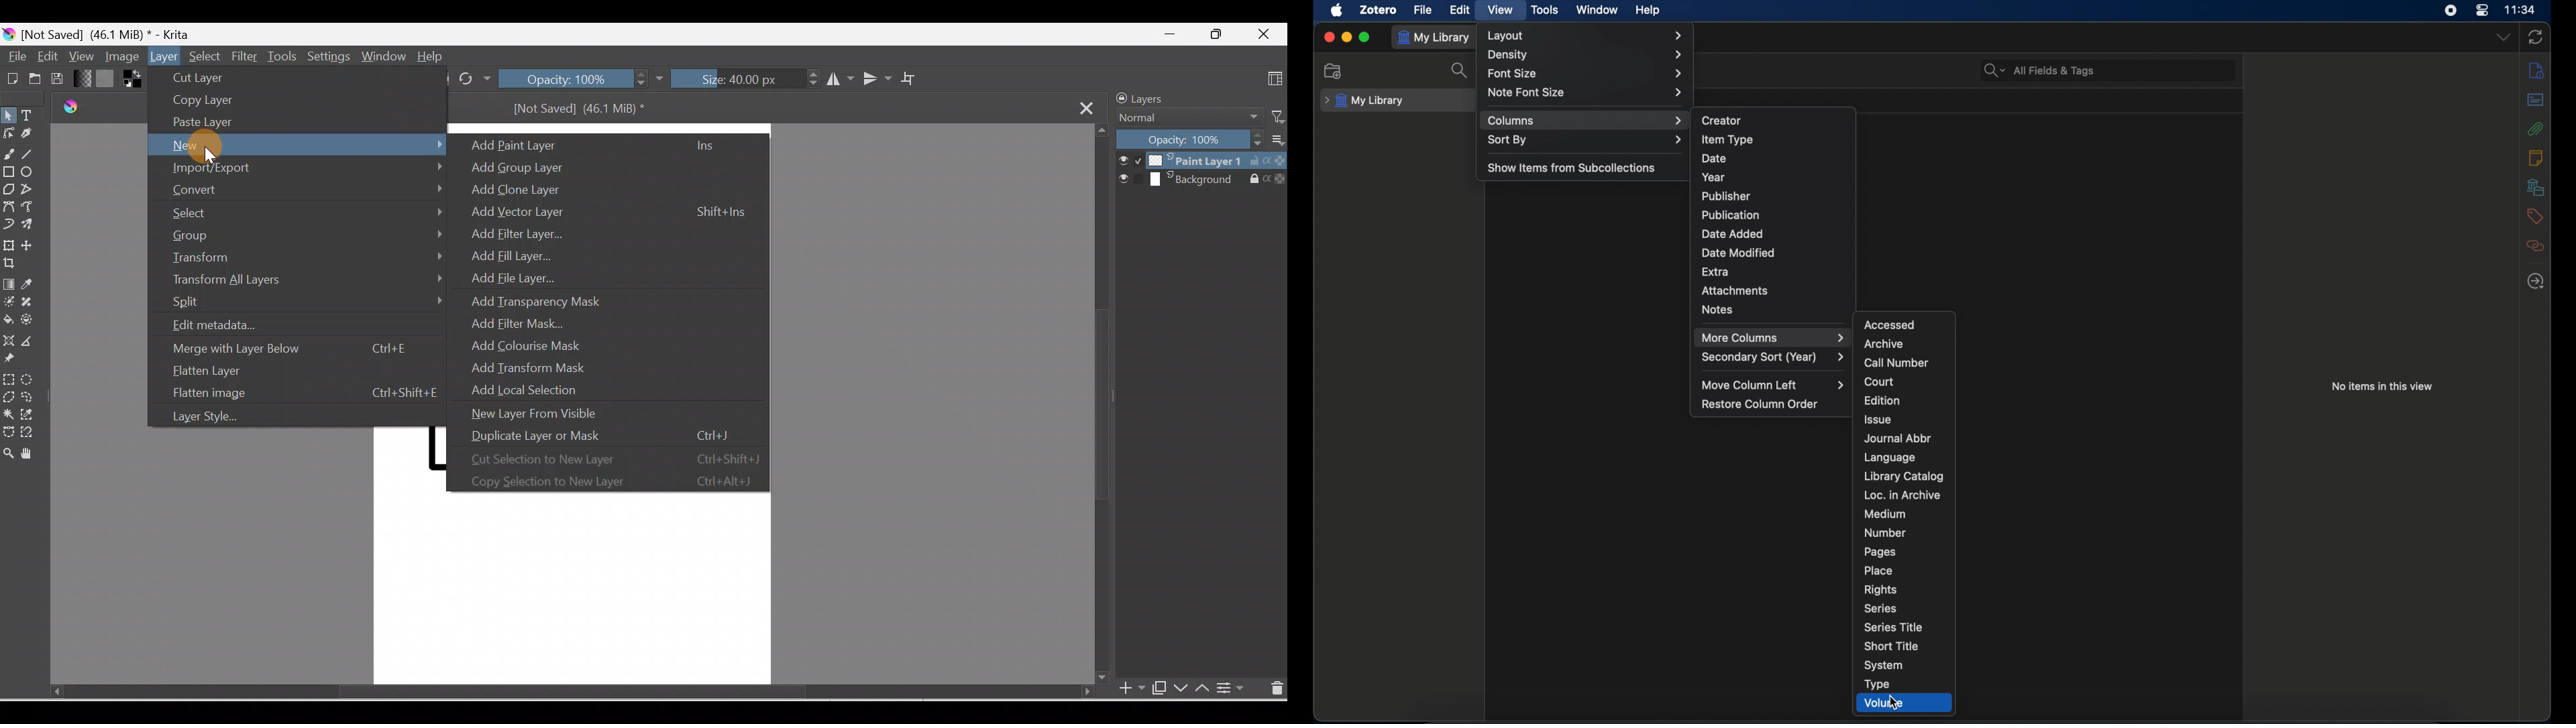  I want to click on minimize, so click(1347, 38).